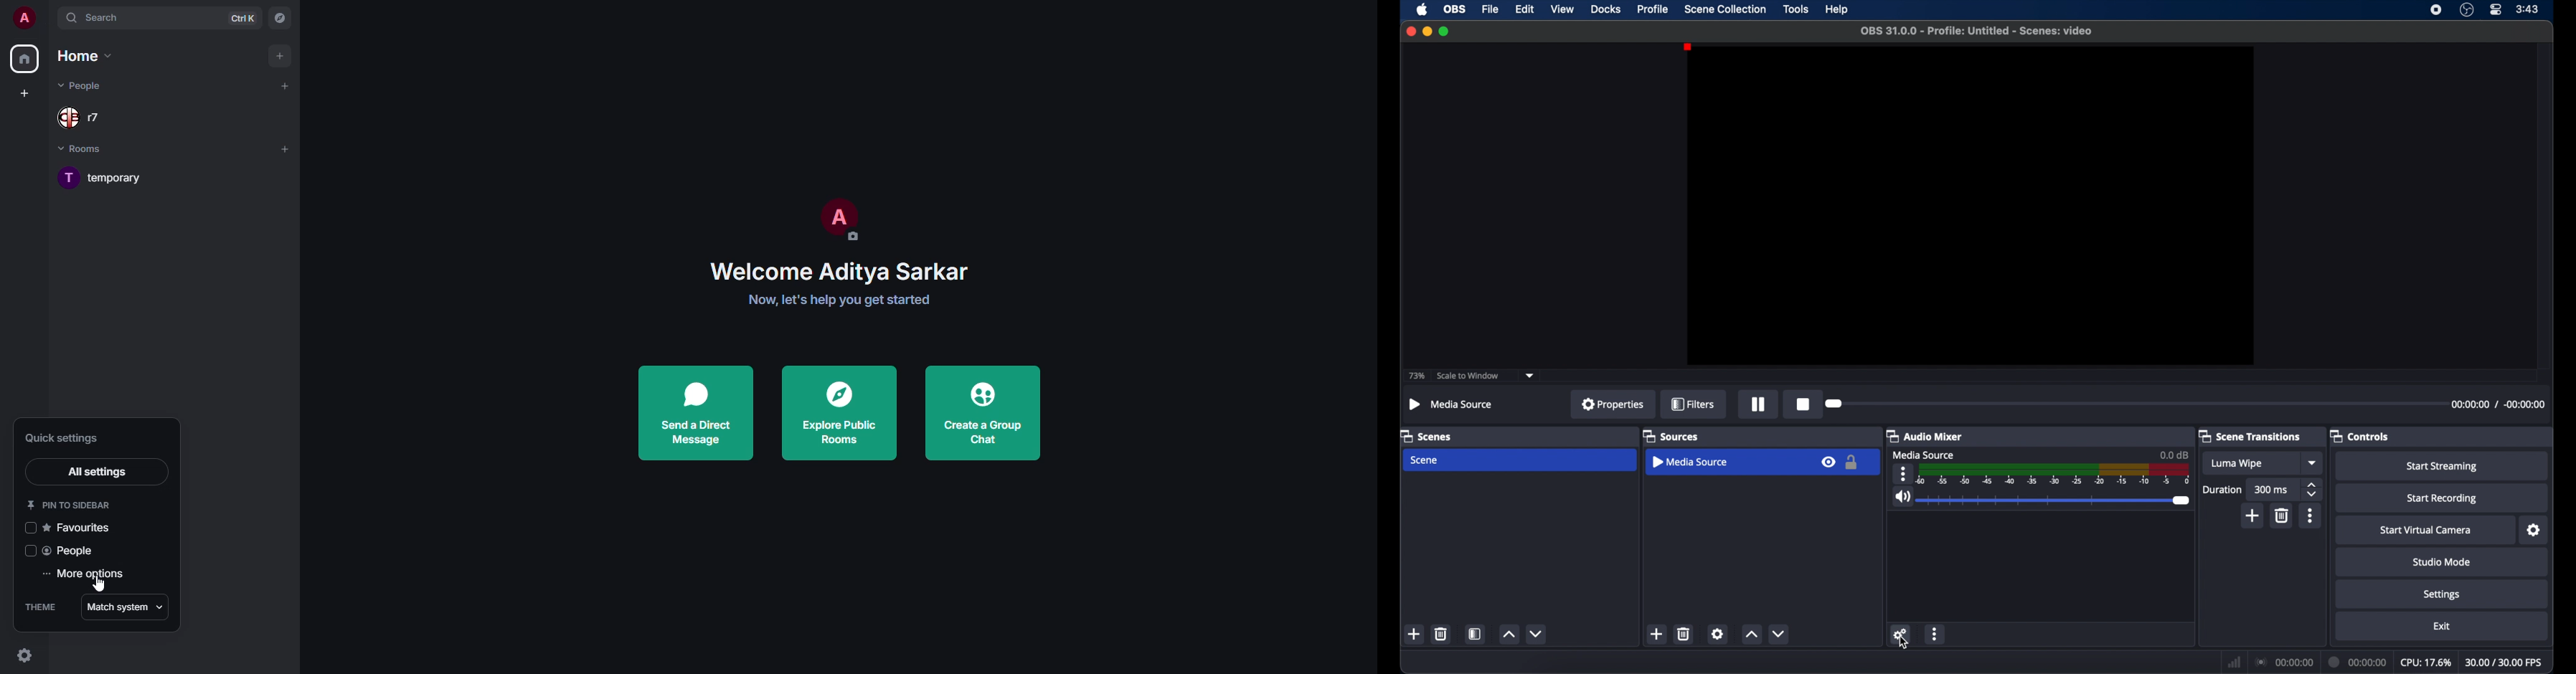  Describe the element at coordinates (63, 437) in the screenshot. I see `quick settings` at that location.